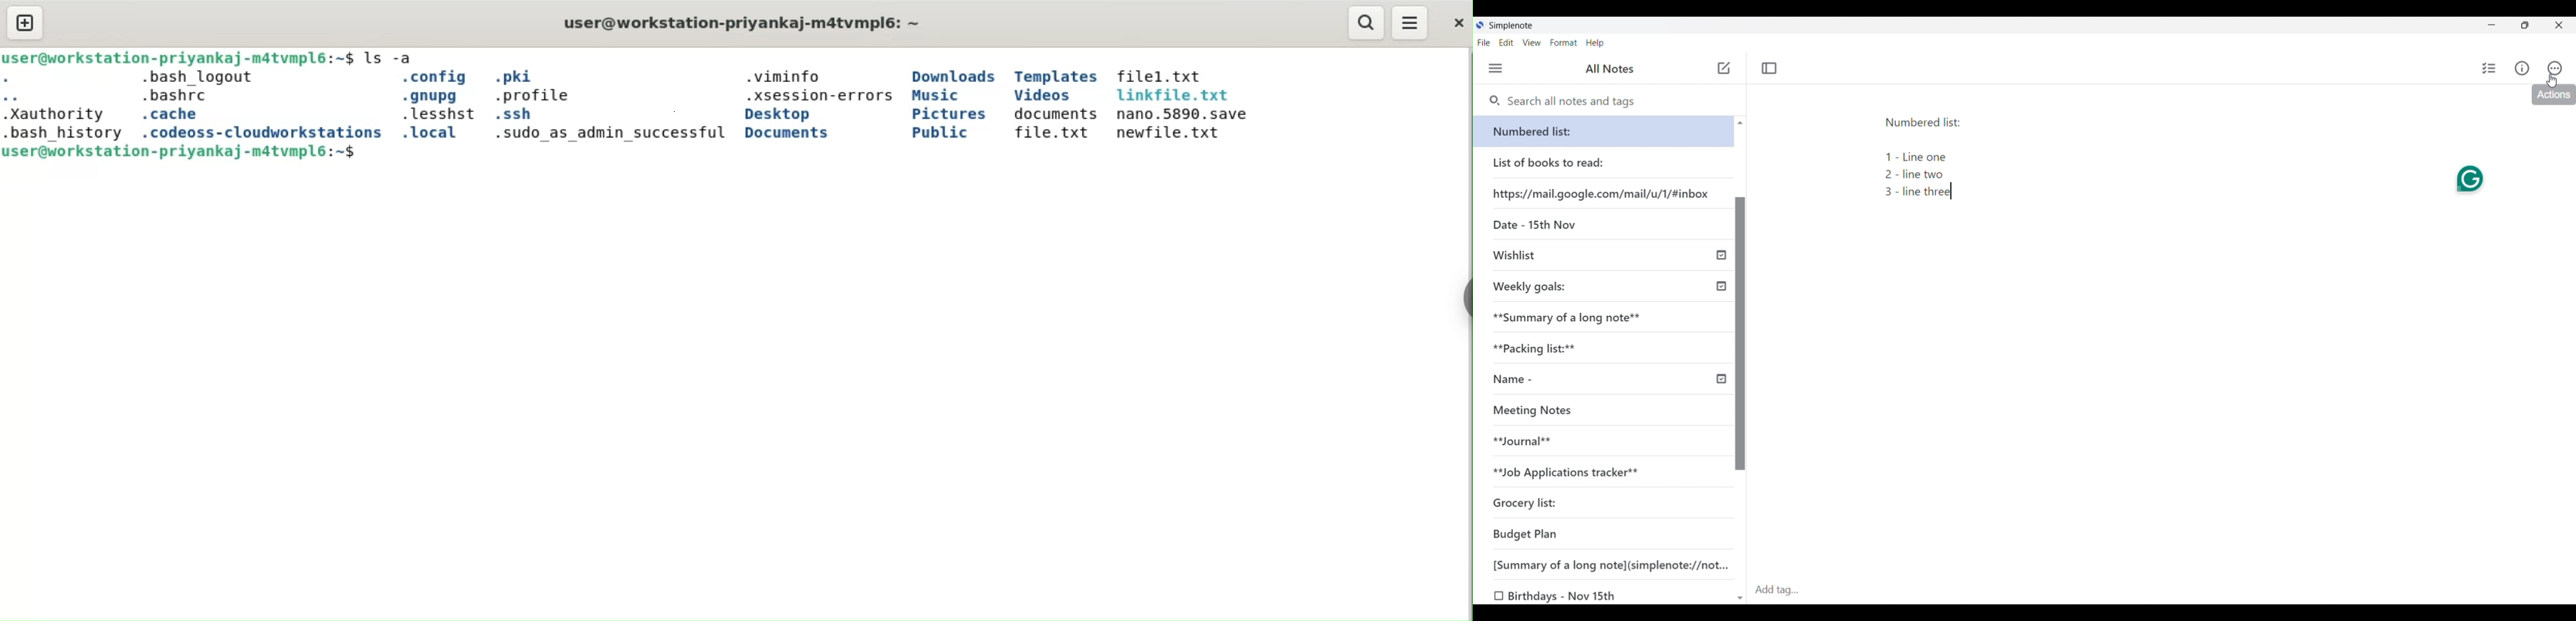 The width and height of the screenshot is (2576, 644). I want to click on Meeting Notes, so click(1546, 413).